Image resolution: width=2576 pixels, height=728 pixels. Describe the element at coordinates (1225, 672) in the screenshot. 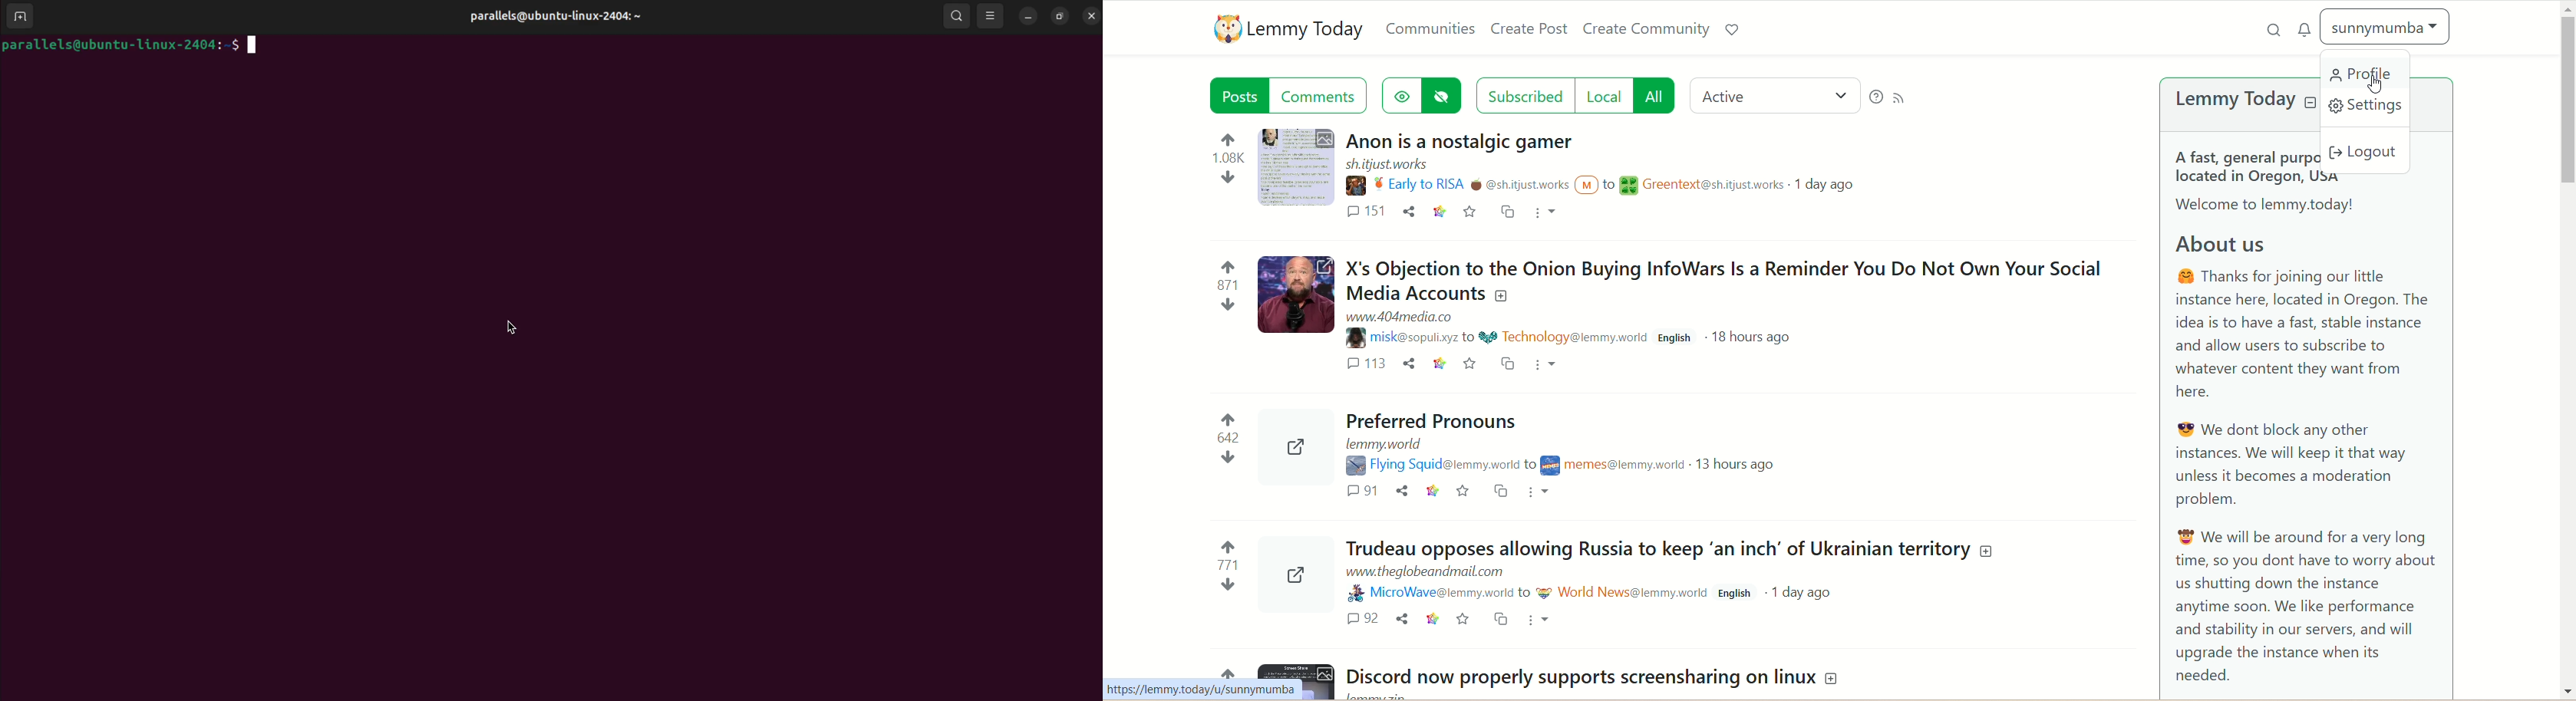

I see `Votes` at that location.